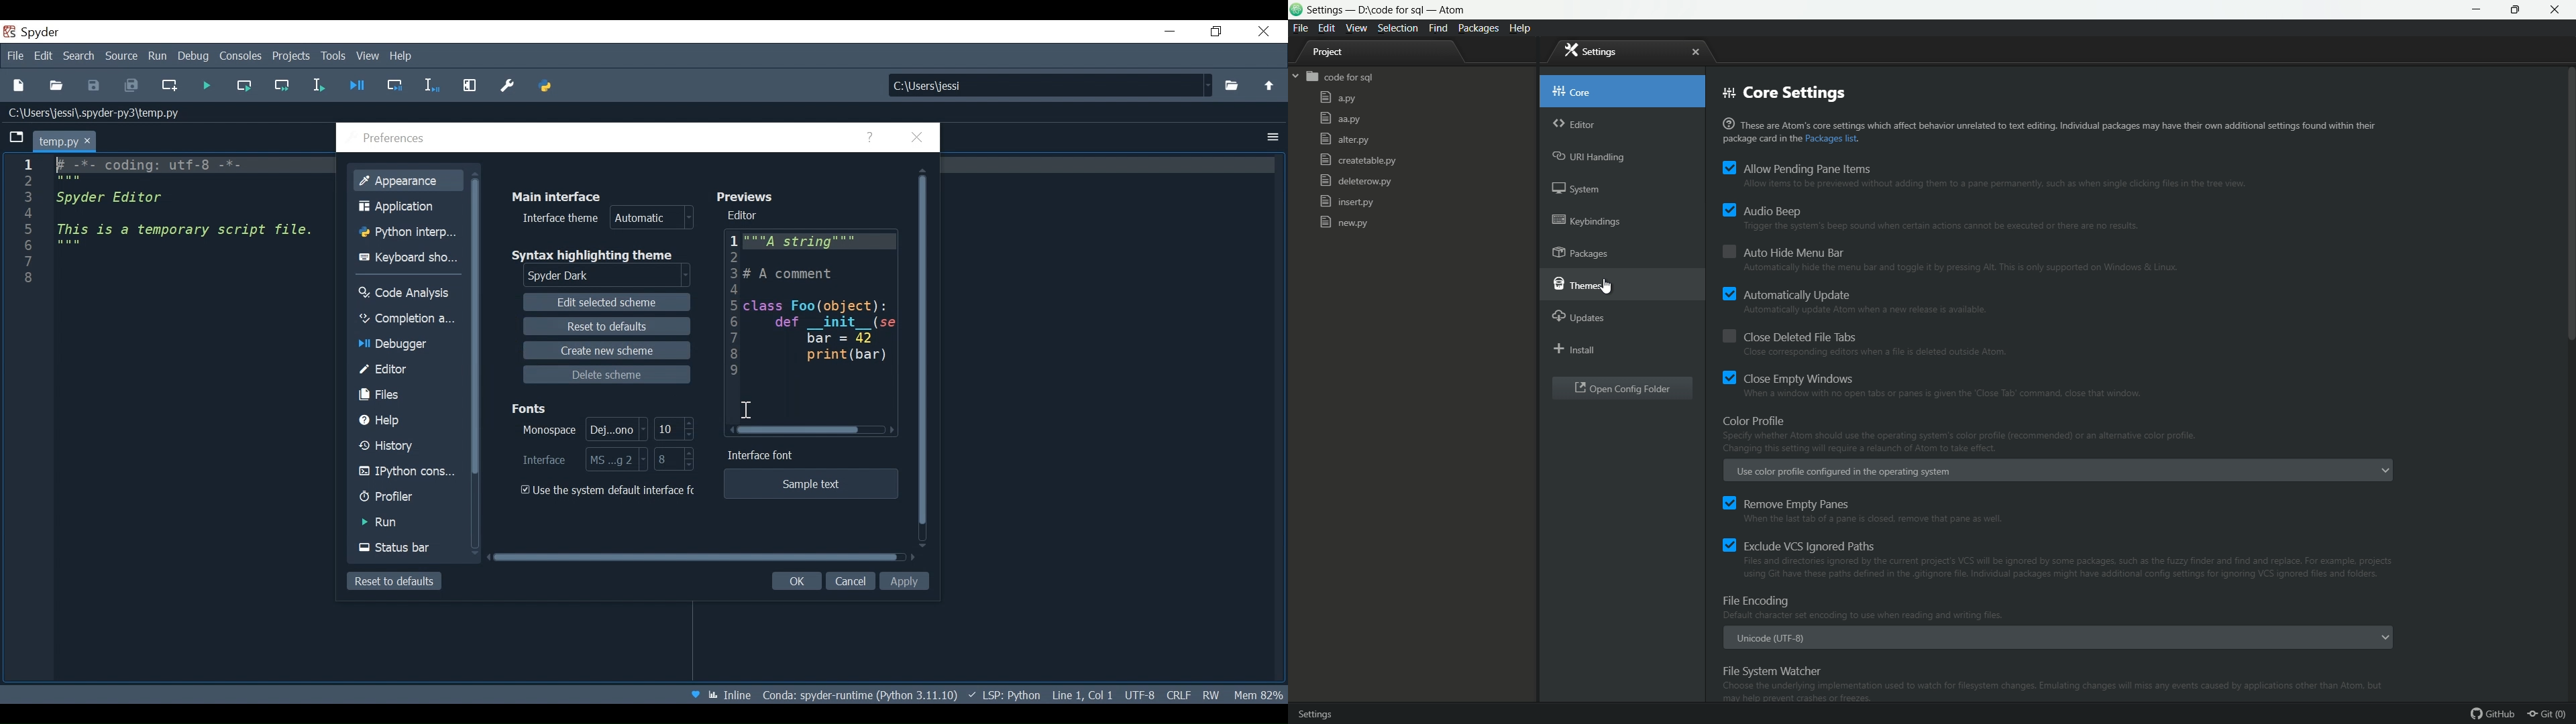 The width and height of the screenshot is (2576, 728). What do you see at coordinates (396, 583) in the screenshot?
I see `Reset to defaults` at bounding box center [396, 583].